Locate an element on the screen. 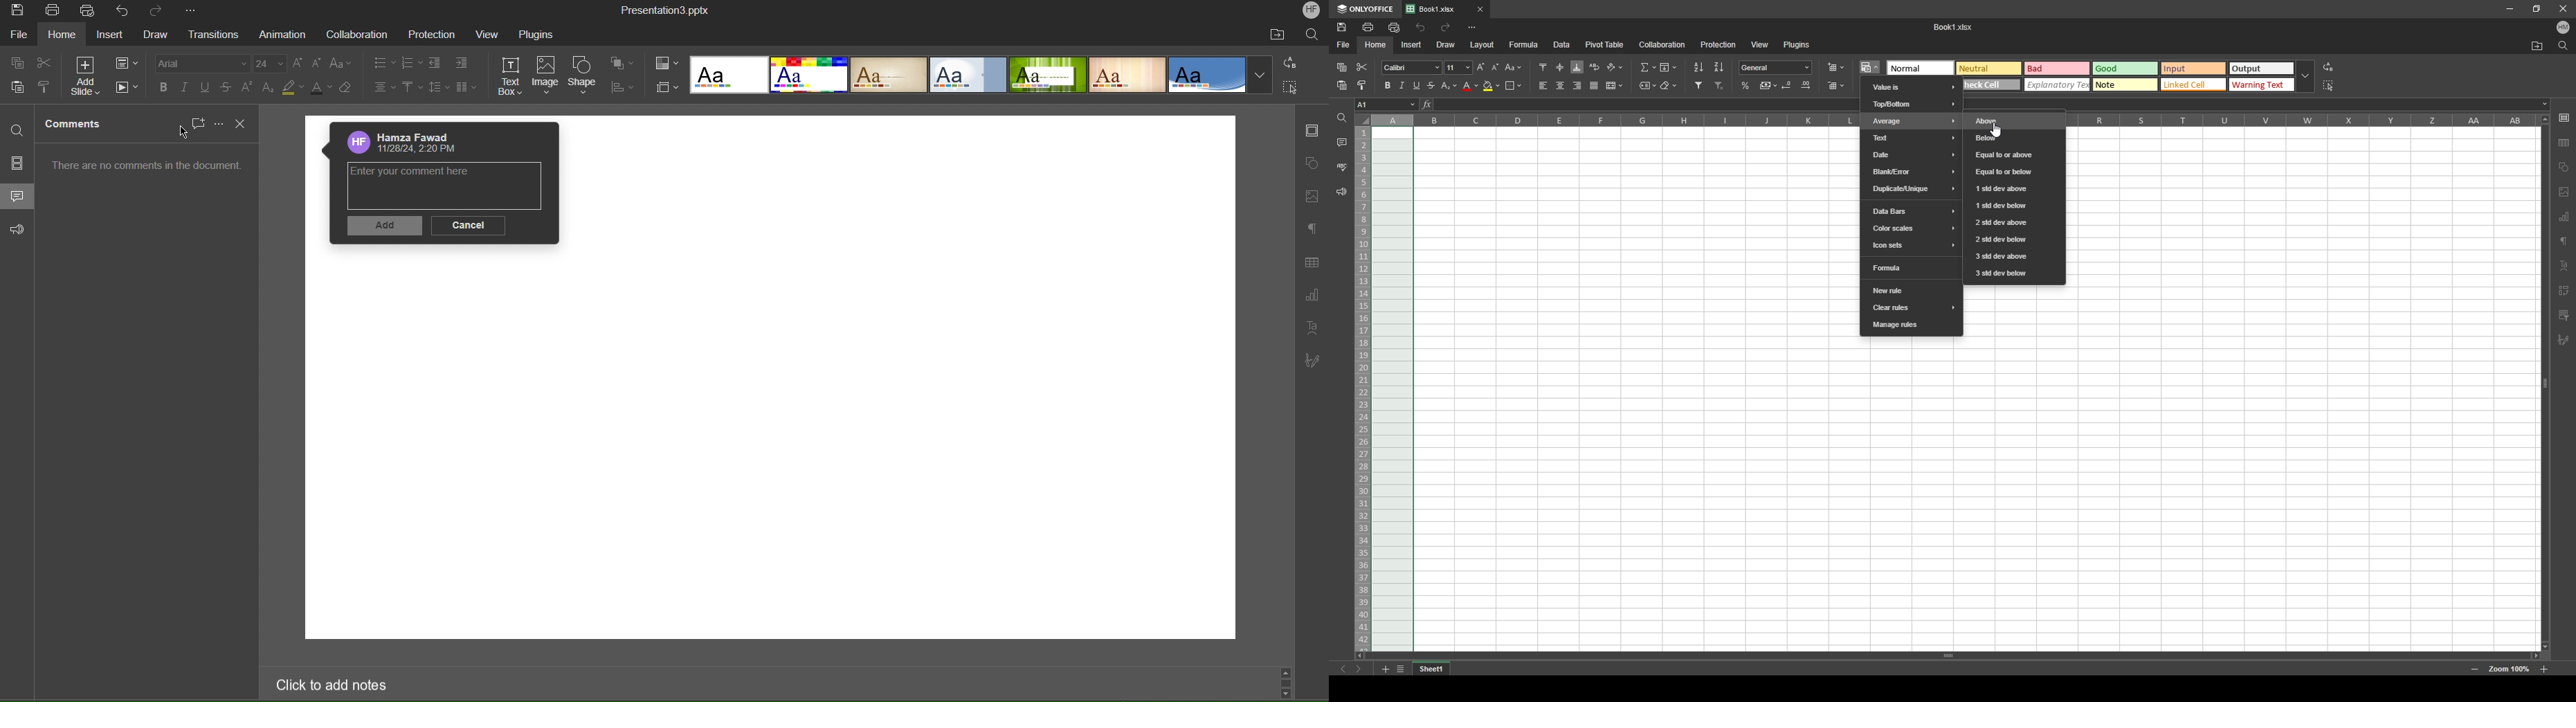 The image size is (2576, 728). Insert is located at coordinates (111, 37).